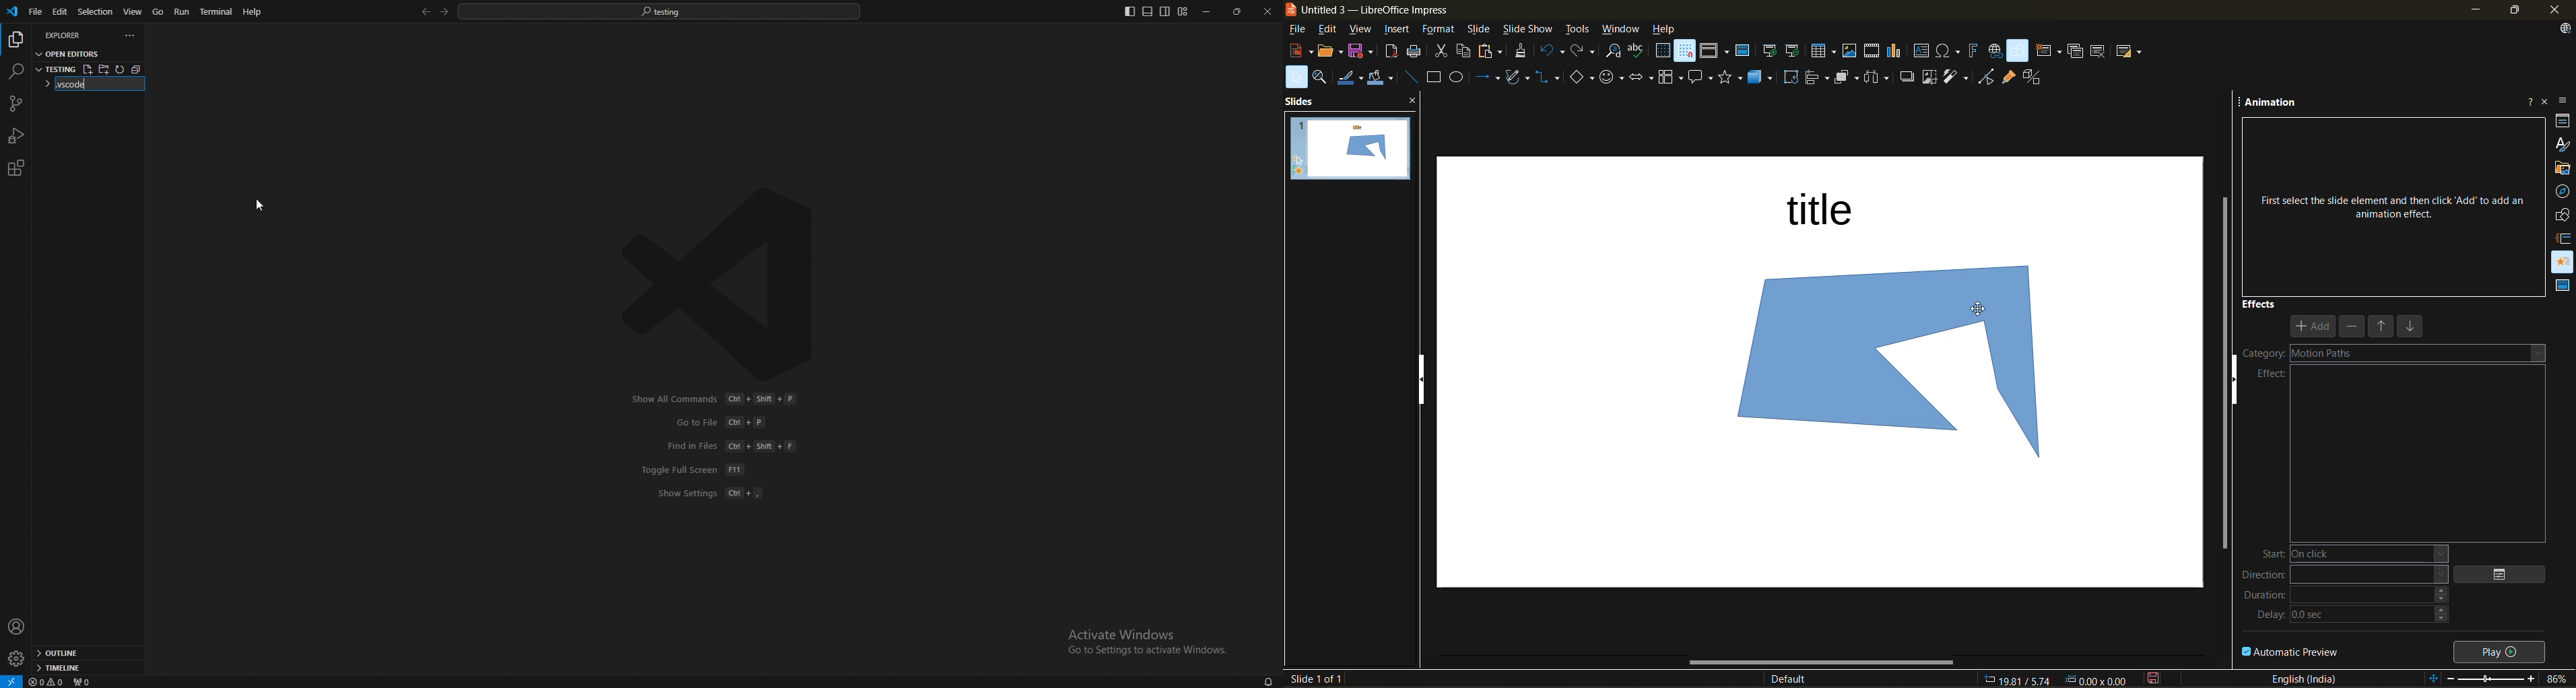 The width and height of the screenshot is (2576, 700). Describe the element at coordinates (423, 12) in the screenshot. I see `back` at that location.